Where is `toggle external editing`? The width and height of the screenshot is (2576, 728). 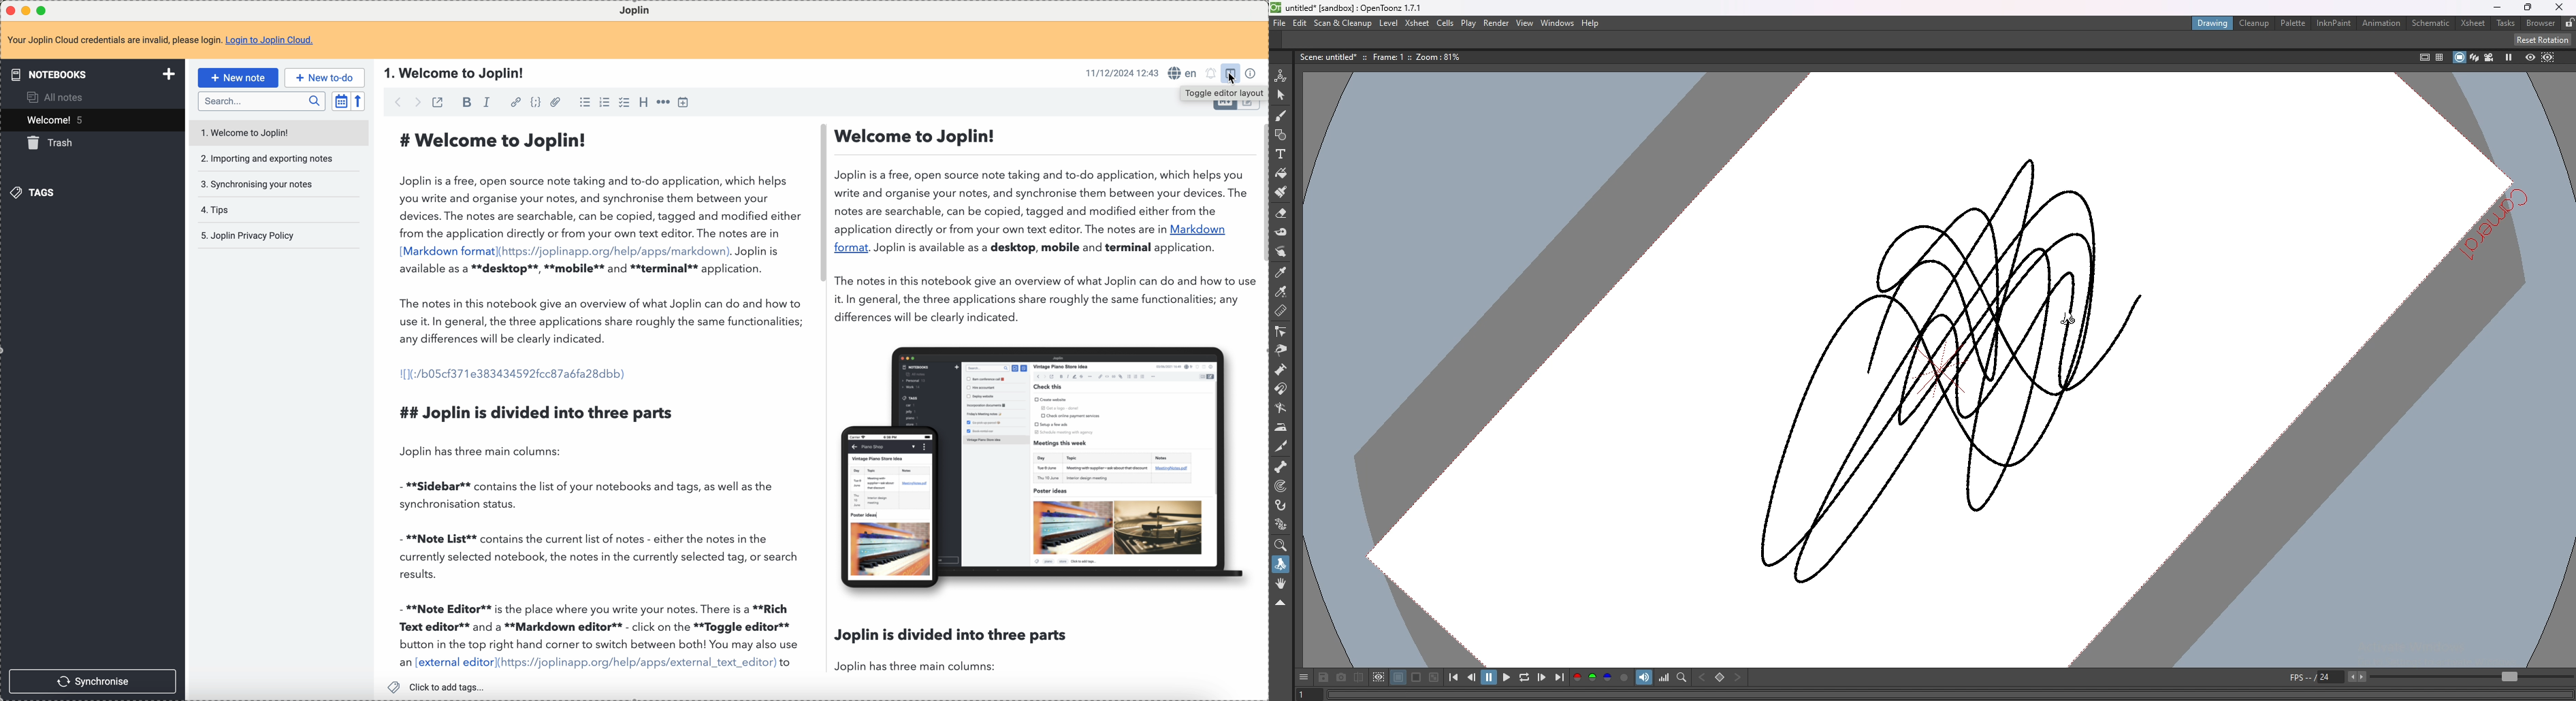
toggle external editing is located at coordinates (439, 102).